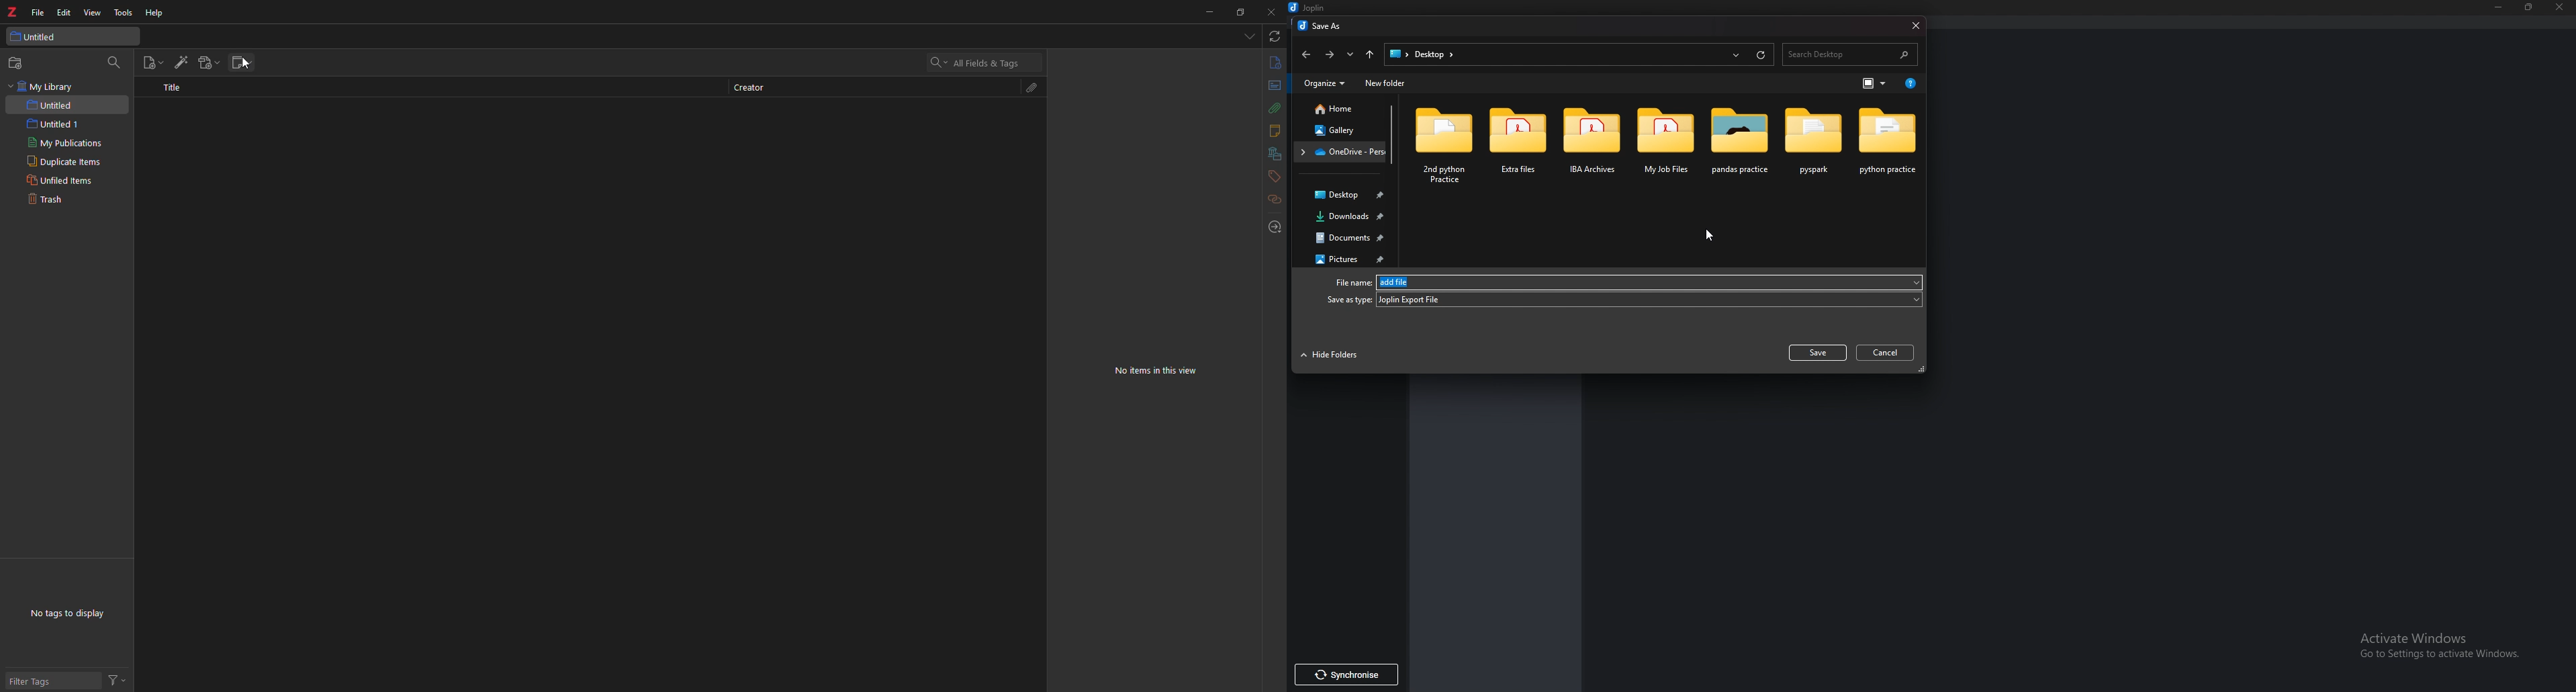 The height and width of the screenshot is (700, 2576). Describe the element at coordinates (1340, 152) in the screenshot. I see `Folder` at that location.